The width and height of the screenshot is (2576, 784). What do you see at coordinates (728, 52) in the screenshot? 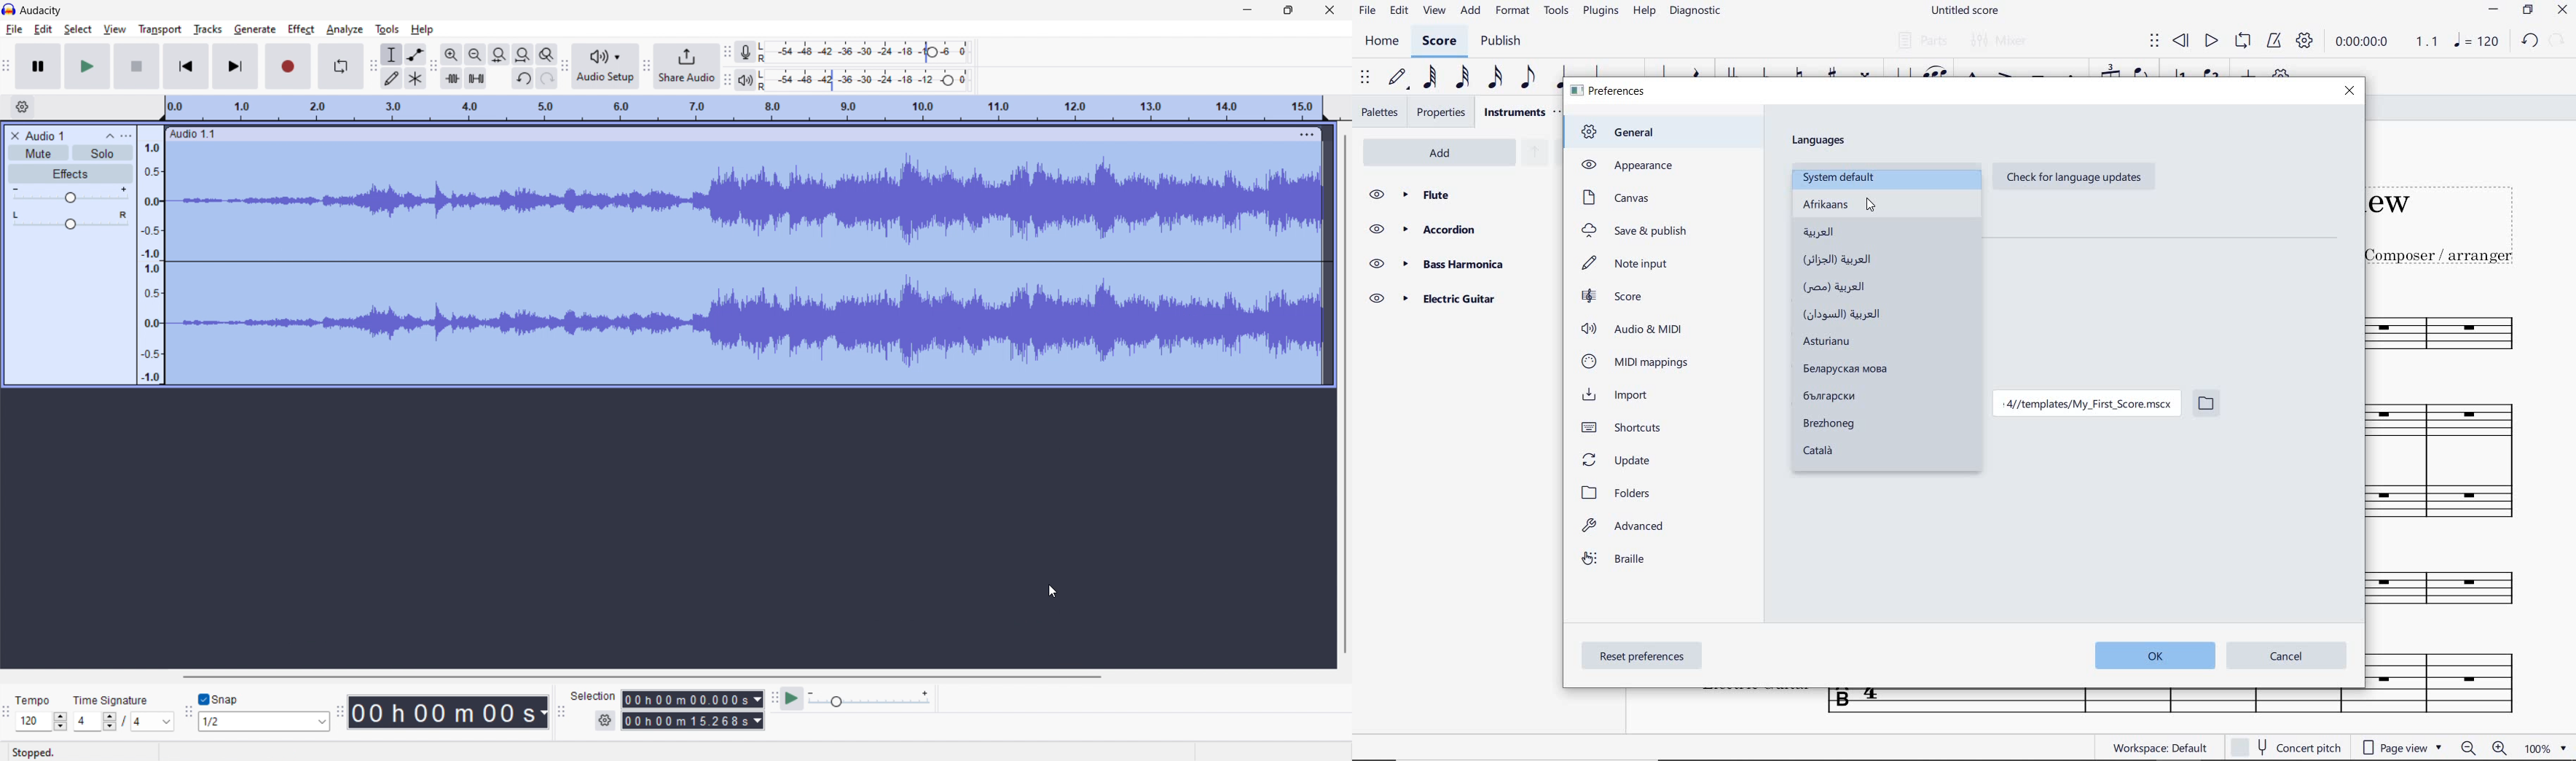
I see `recording meter toolbar` at bounding box center [728, 52].